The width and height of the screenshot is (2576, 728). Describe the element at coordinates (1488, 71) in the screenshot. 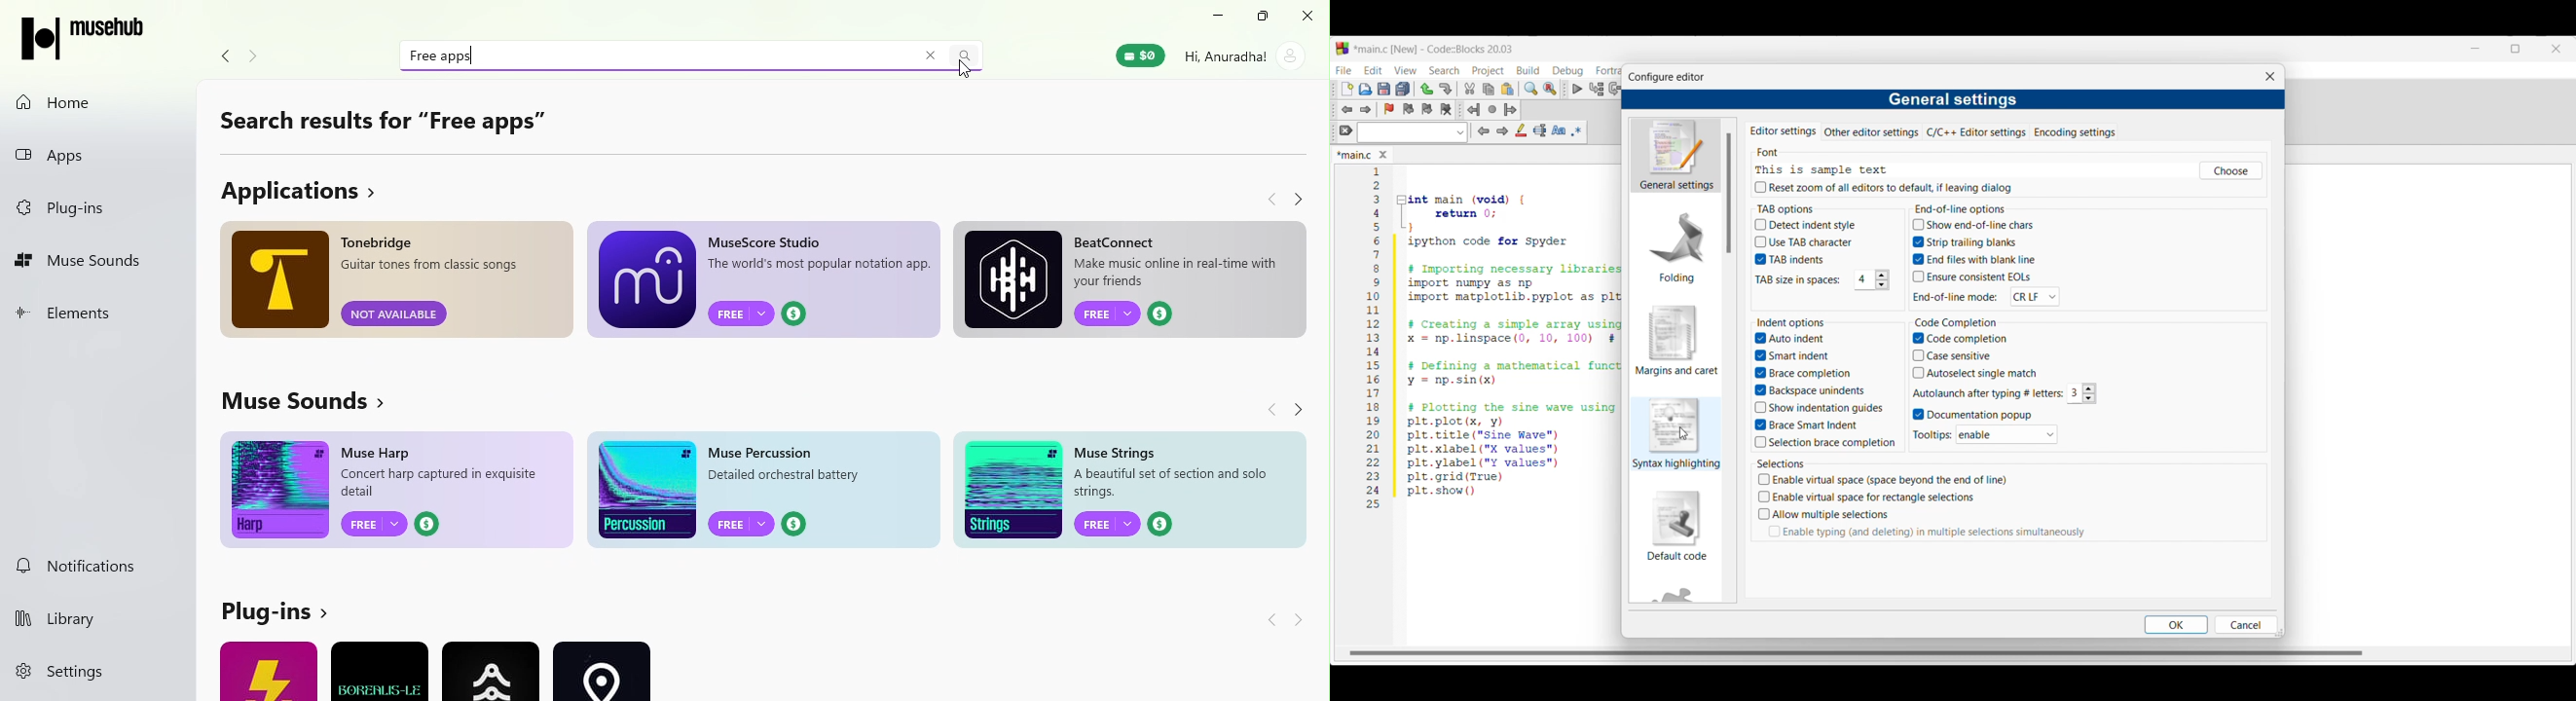

I see `Project menu` at that location.